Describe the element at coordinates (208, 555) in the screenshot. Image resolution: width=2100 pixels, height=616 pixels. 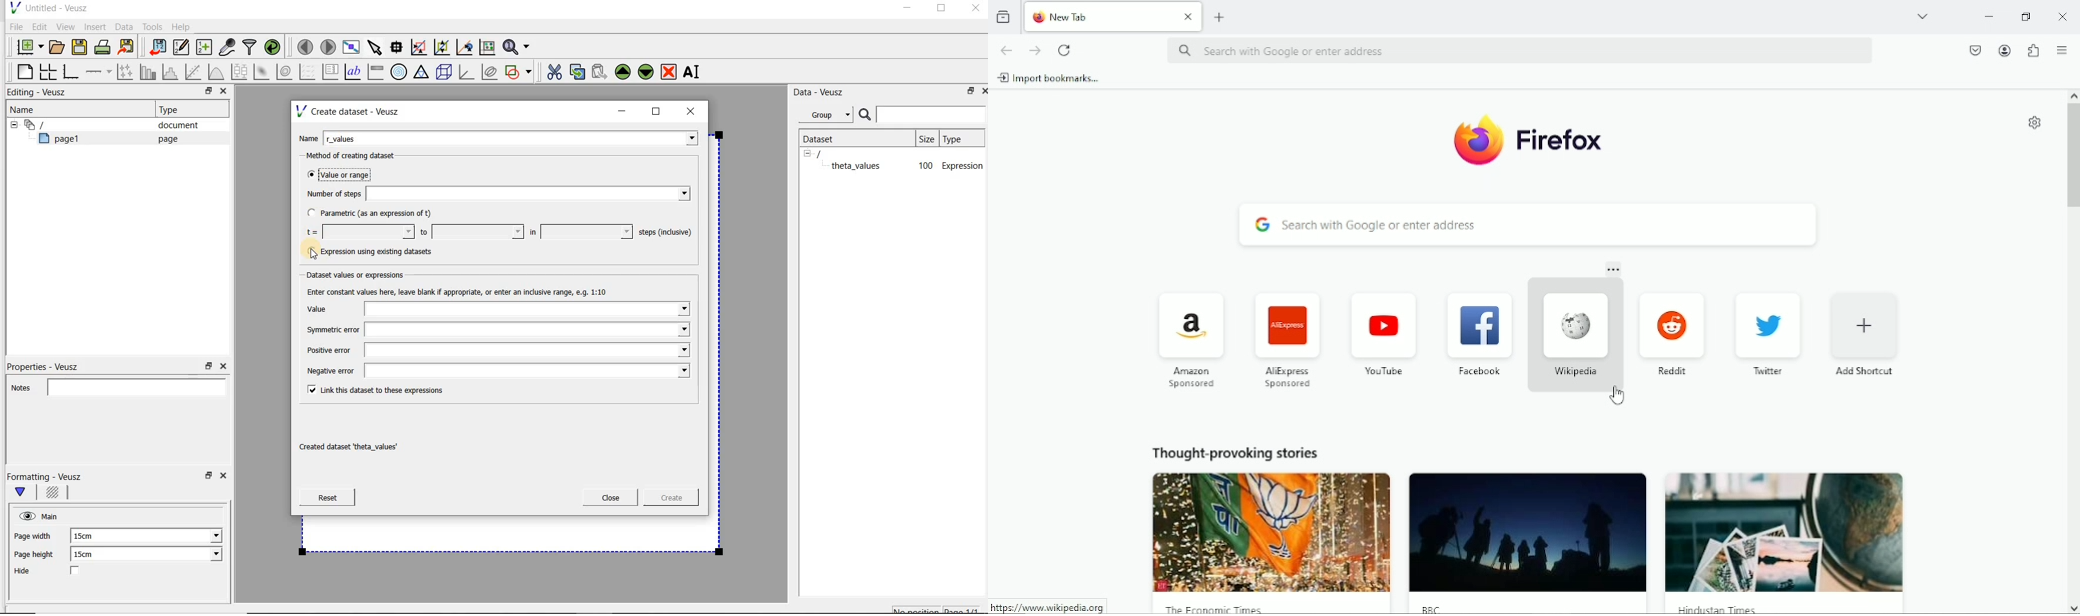
I see `Page height dropdown` at that location.